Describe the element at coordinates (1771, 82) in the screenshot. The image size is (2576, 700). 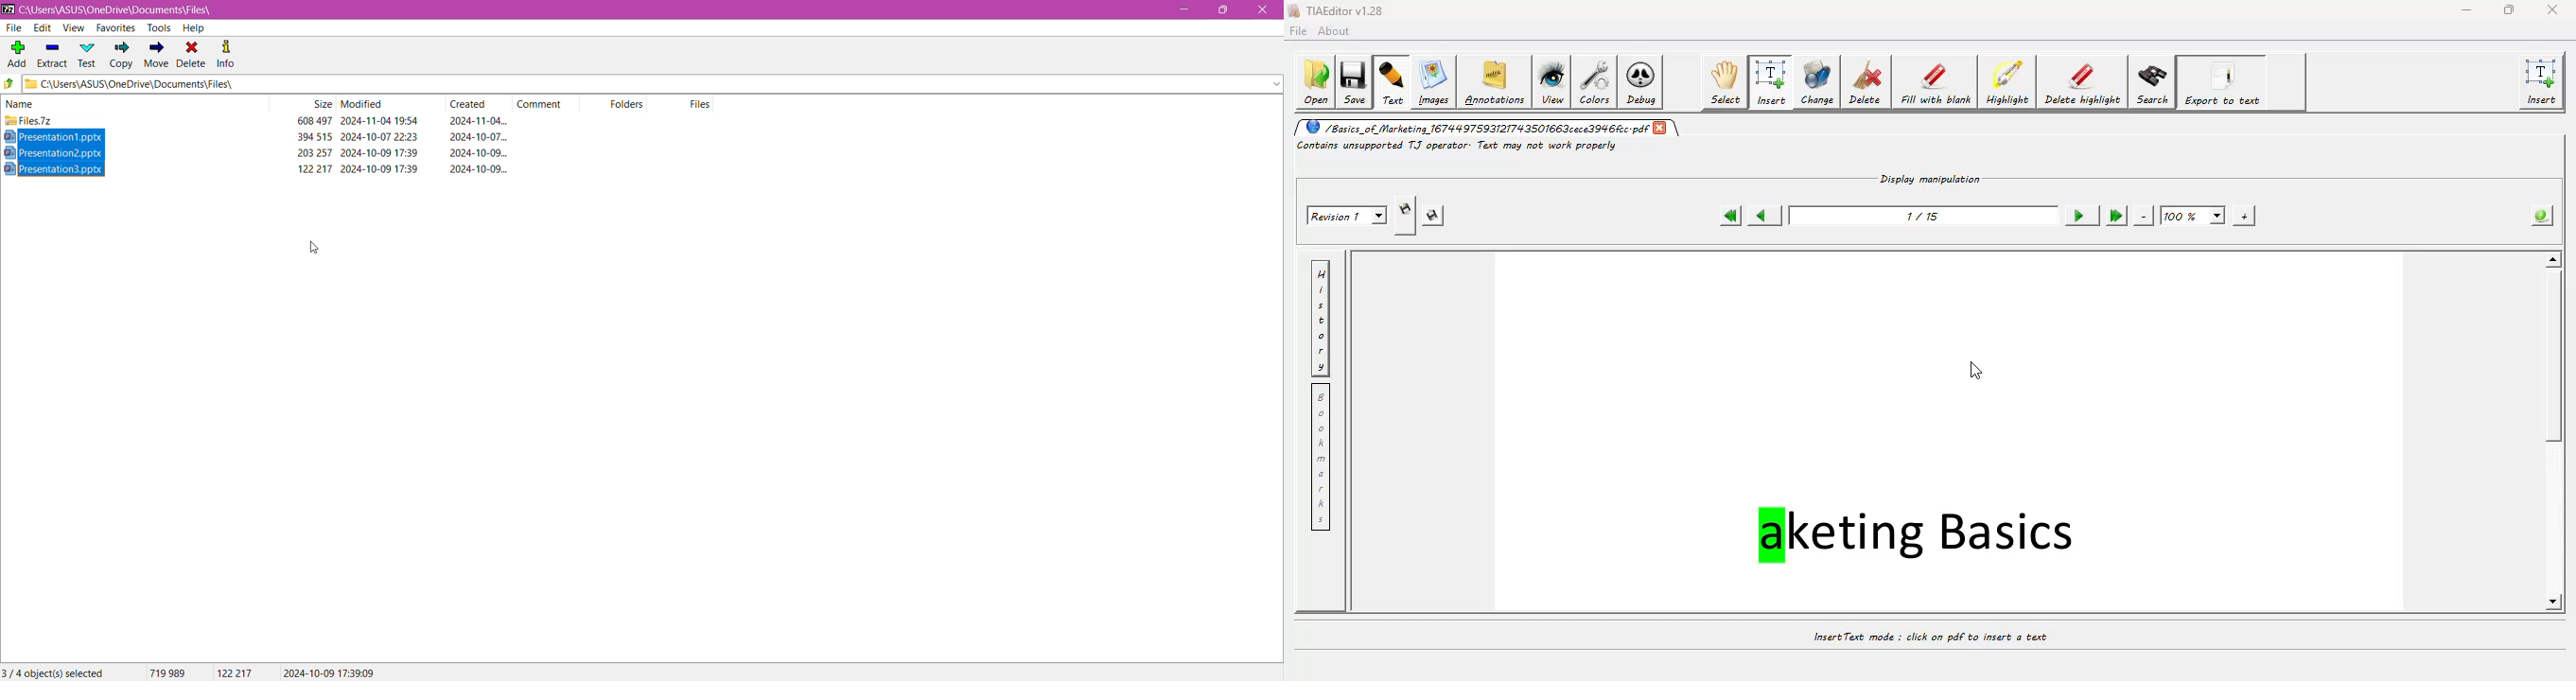
I see `insert` at that location.